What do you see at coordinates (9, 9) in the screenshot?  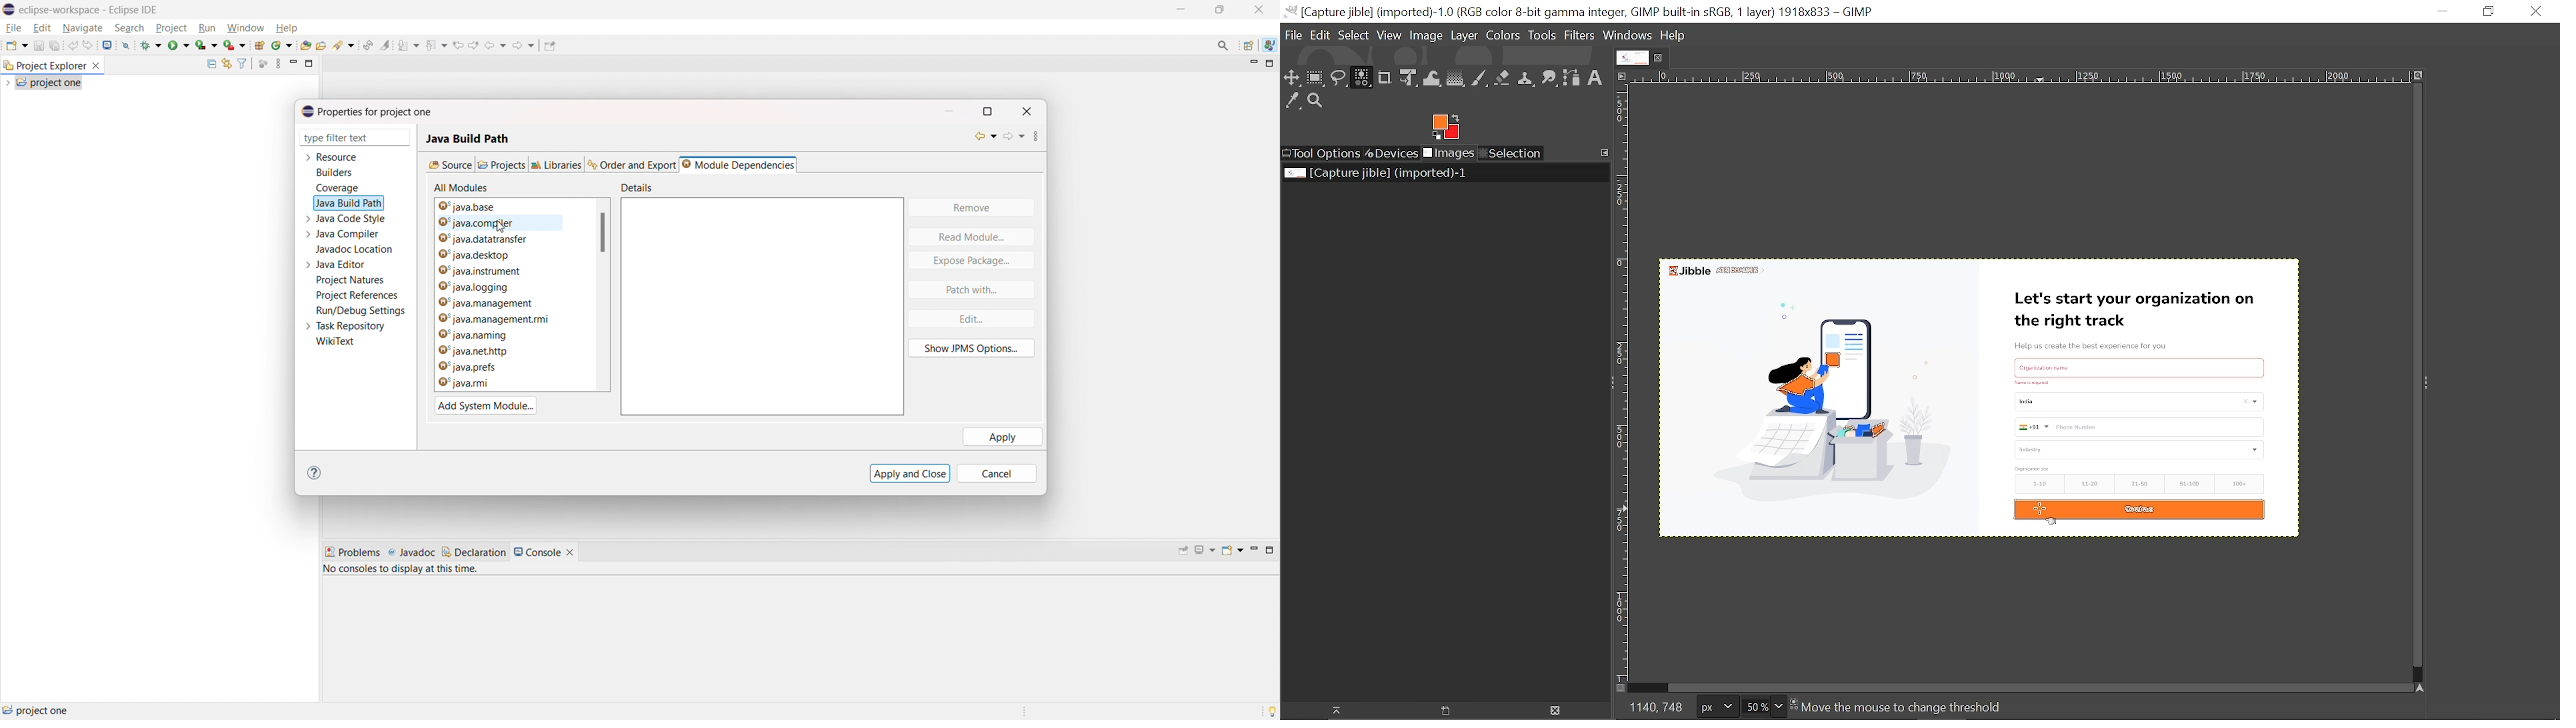 I see `logo` at bounding box center [9, 9].